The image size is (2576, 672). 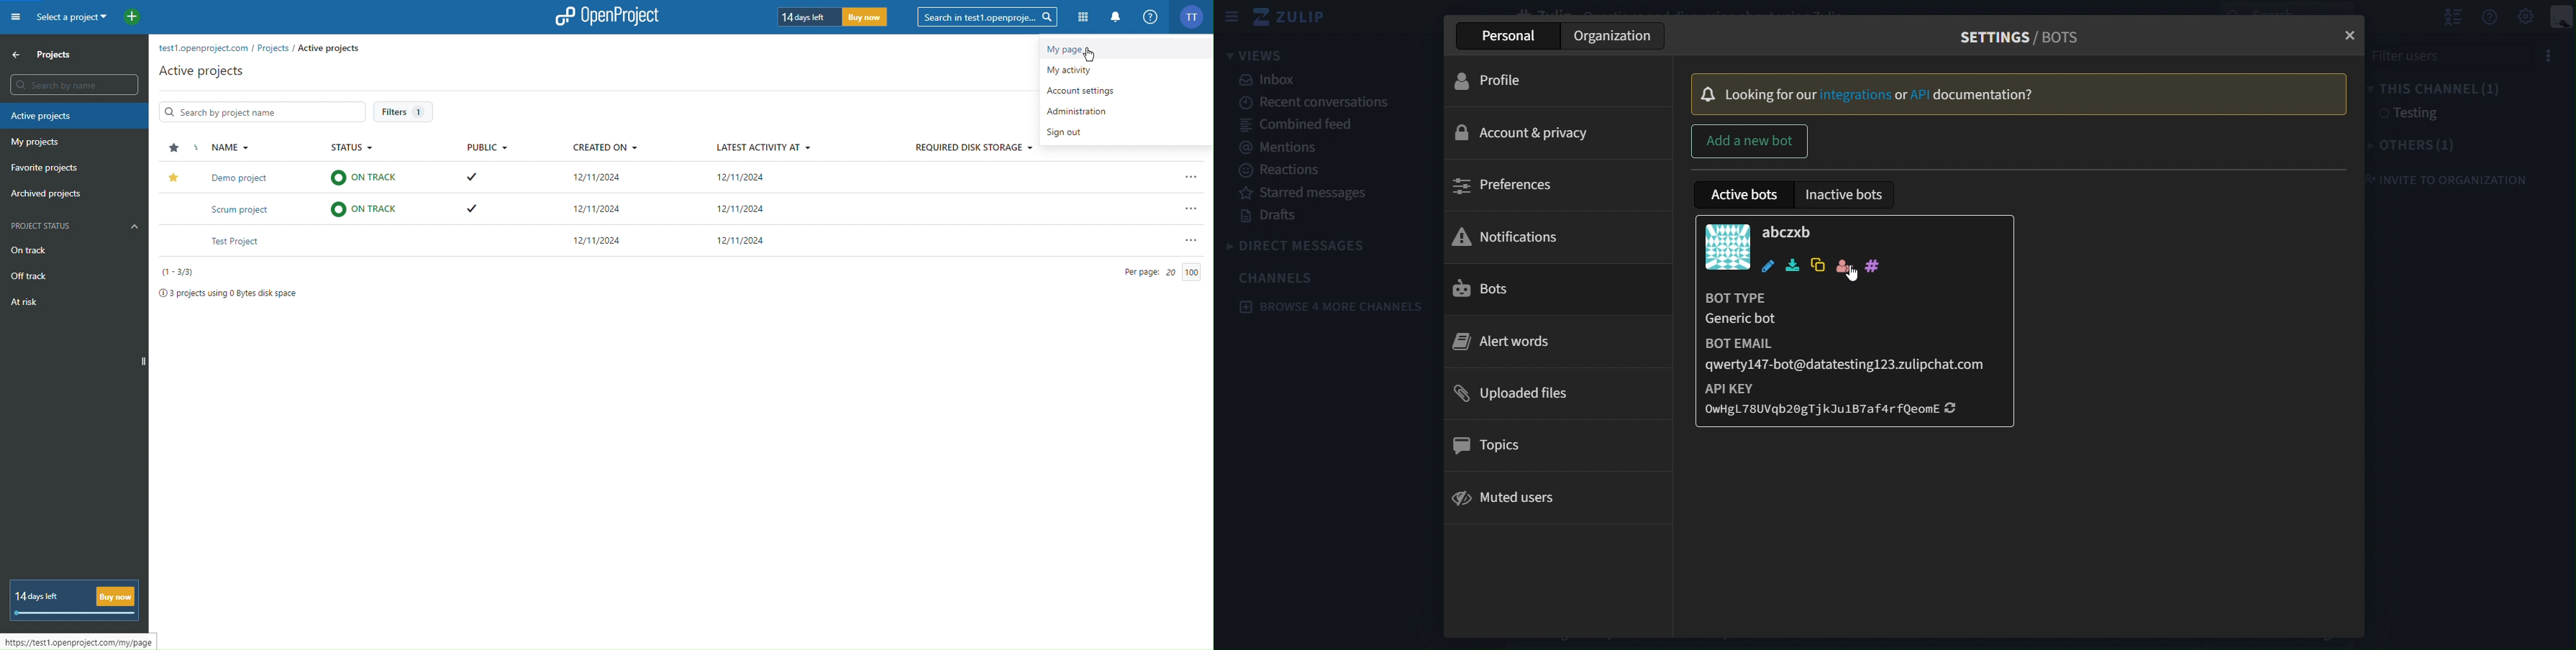 I want to click on My activity, so click(x=1074, y=68).